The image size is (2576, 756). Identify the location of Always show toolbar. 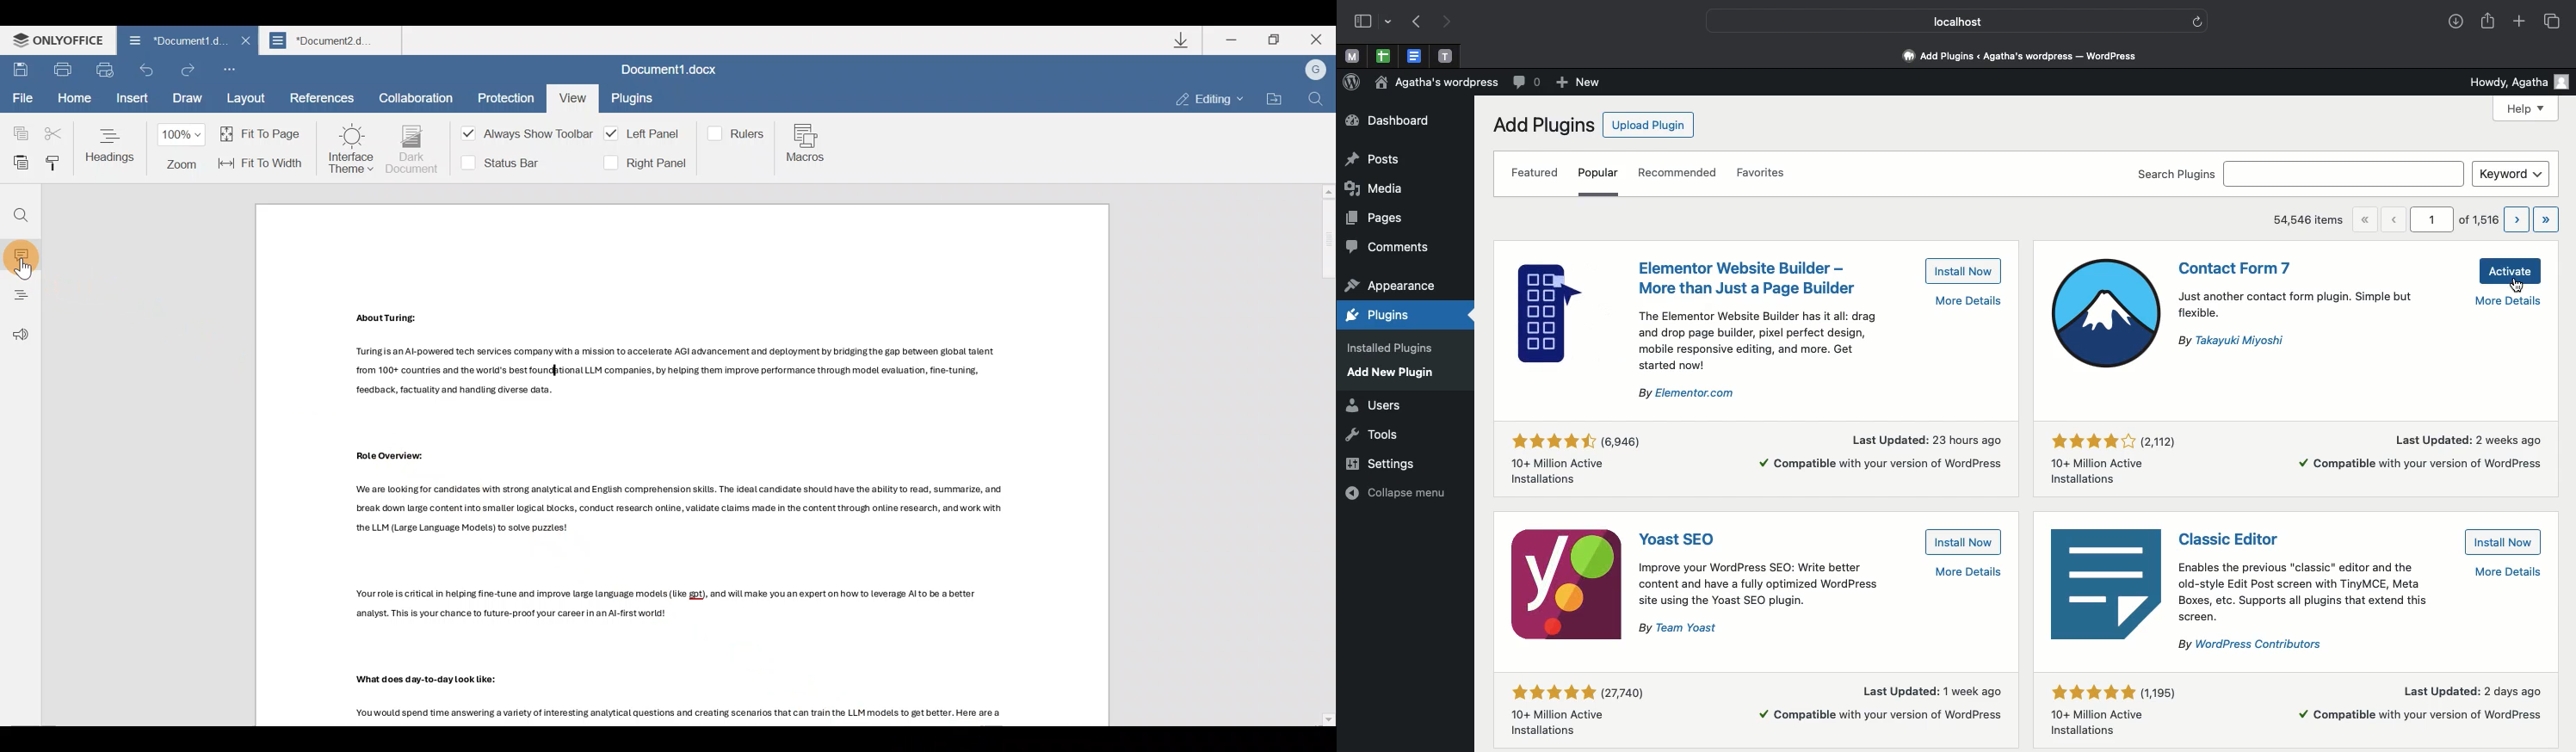
(522, 136).